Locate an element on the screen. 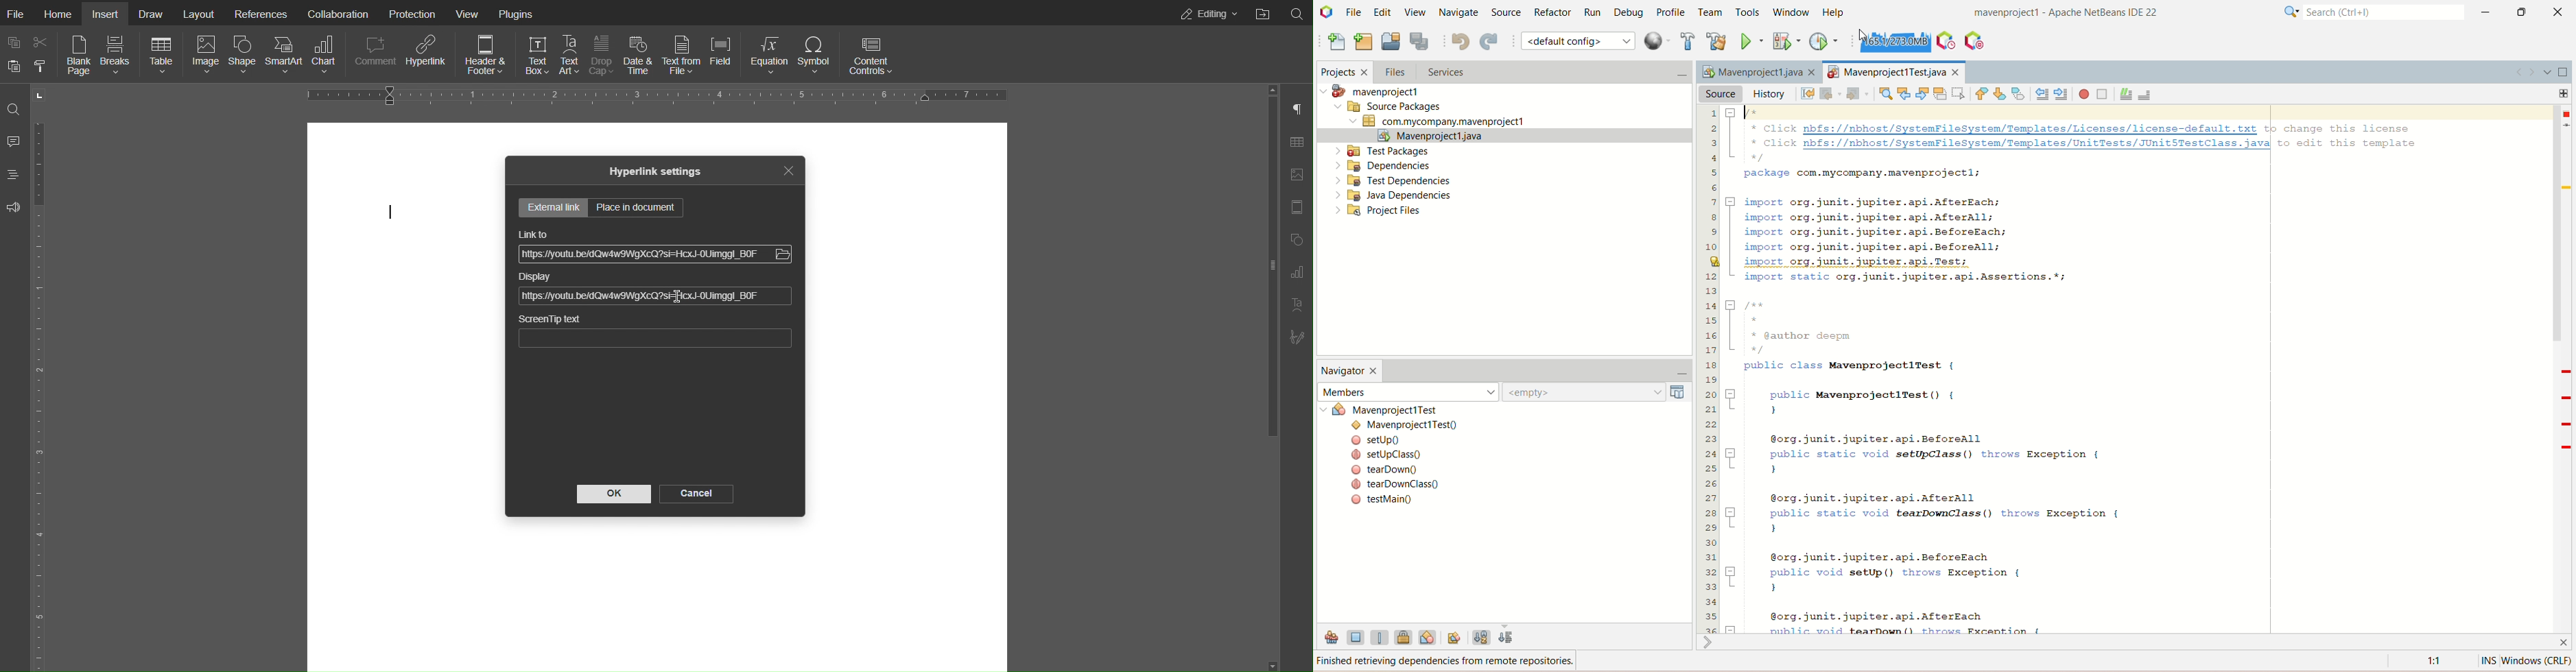 Image resolution: width=2576 pixels, height=672 pixels. Insert is located at coordinates (106, 14).